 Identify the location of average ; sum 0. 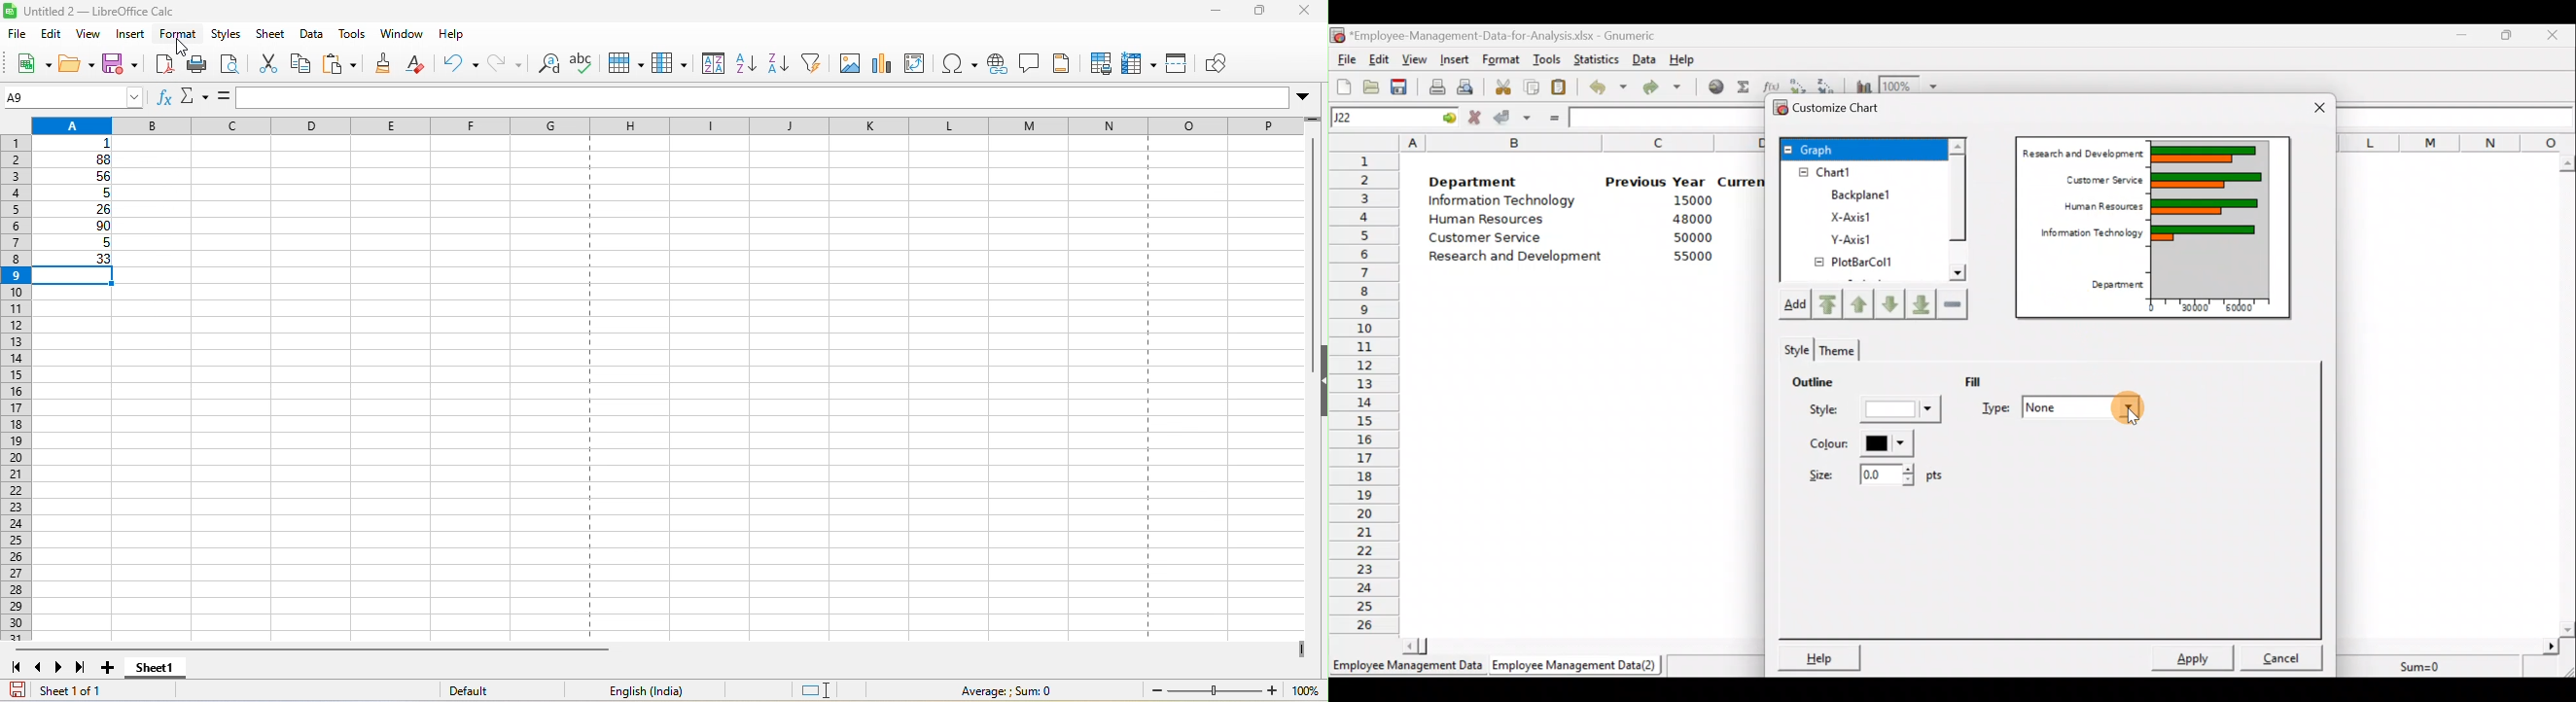
(997, 690).